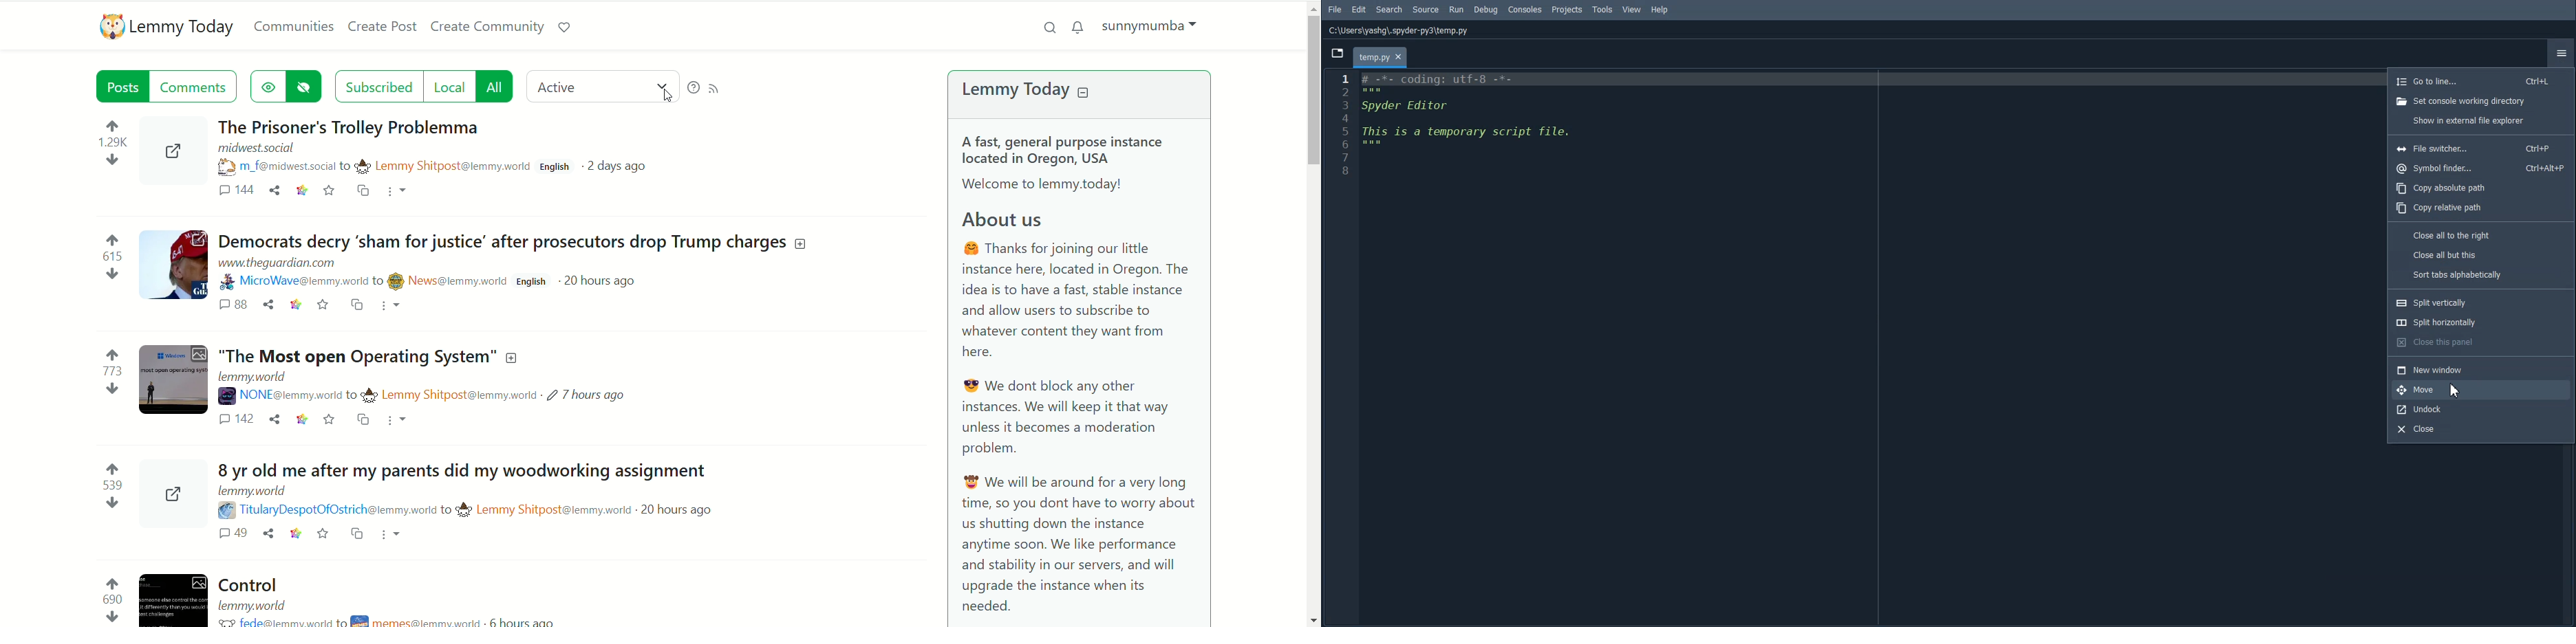 This screenshot has width=2576, height=644. What do you see at coordinates (2479, 148) in the screenshot?
I see `File switcher` at bounding box center [2479, 148].